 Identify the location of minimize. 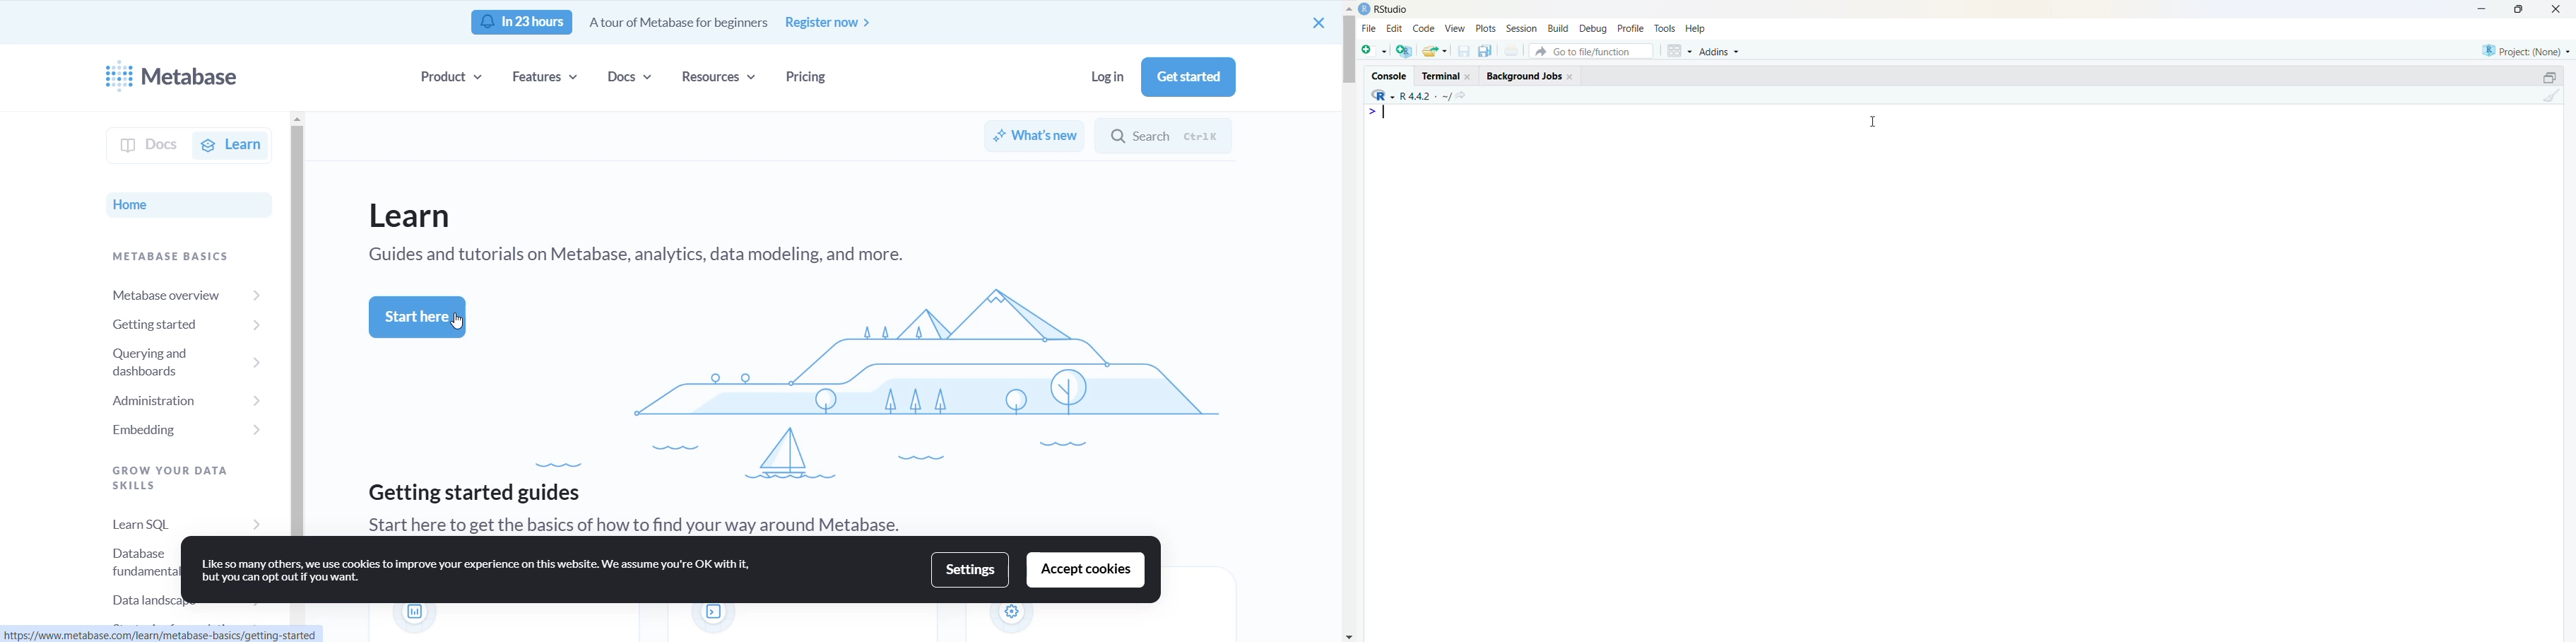
(2486, 9).